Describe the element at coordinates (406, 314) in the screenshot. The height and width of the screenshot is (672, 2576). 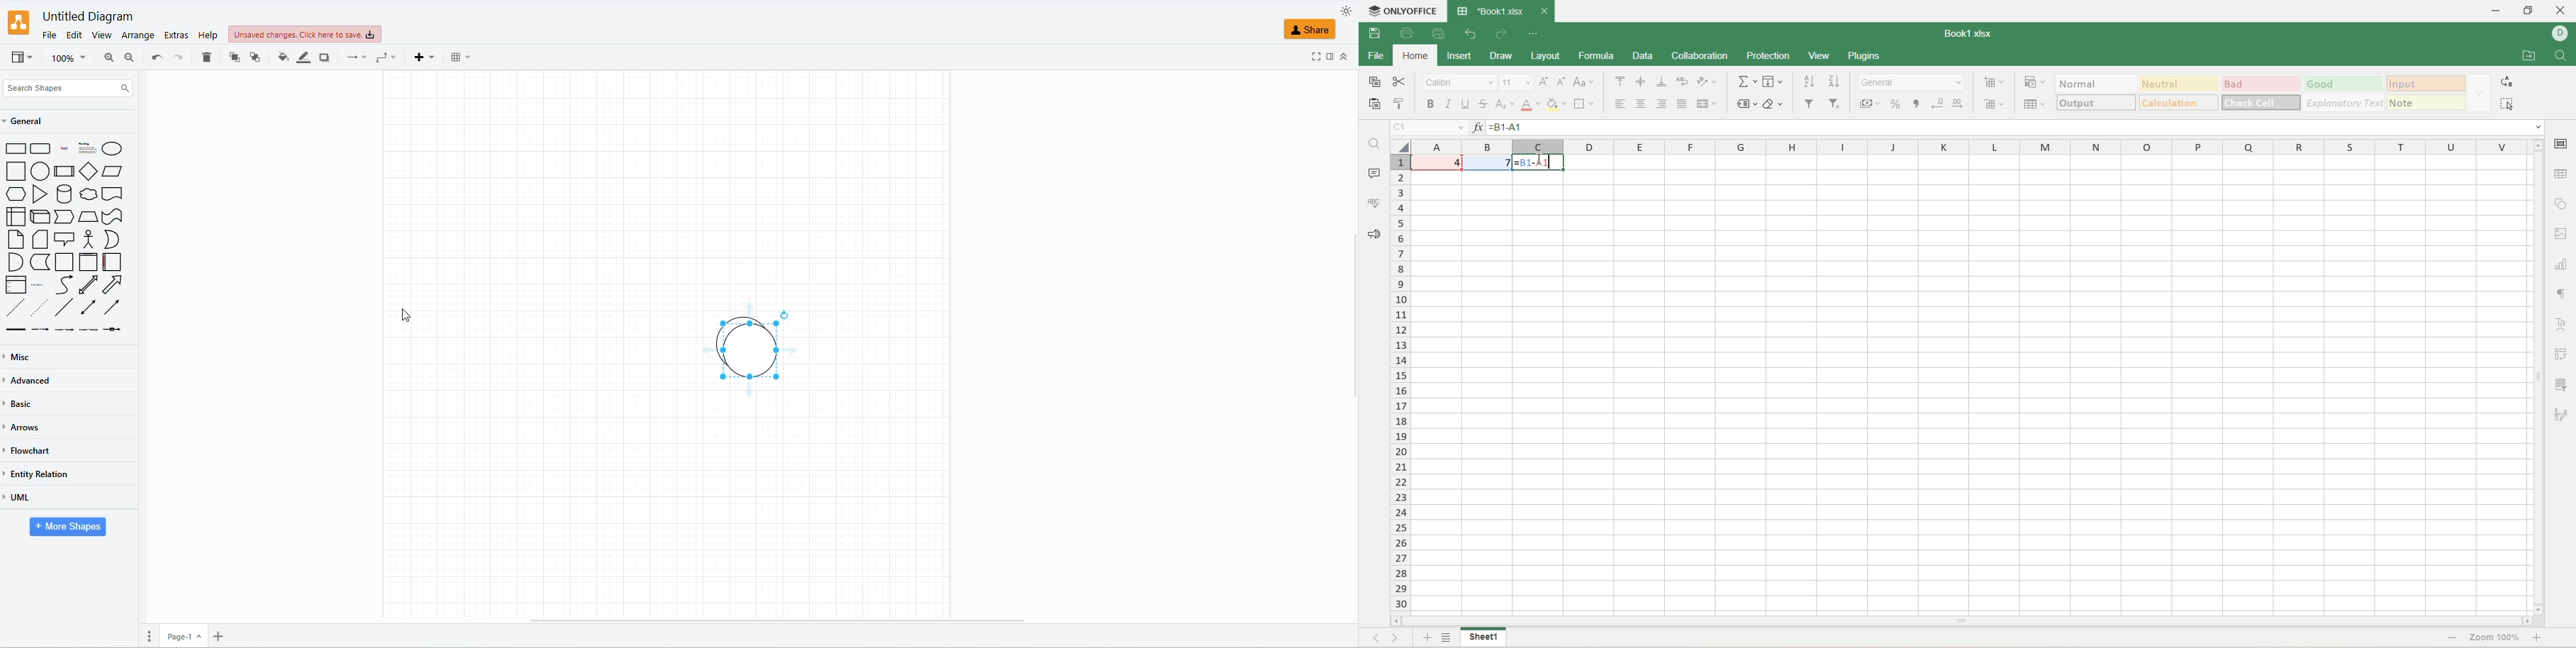
I see `cursor` at that location.